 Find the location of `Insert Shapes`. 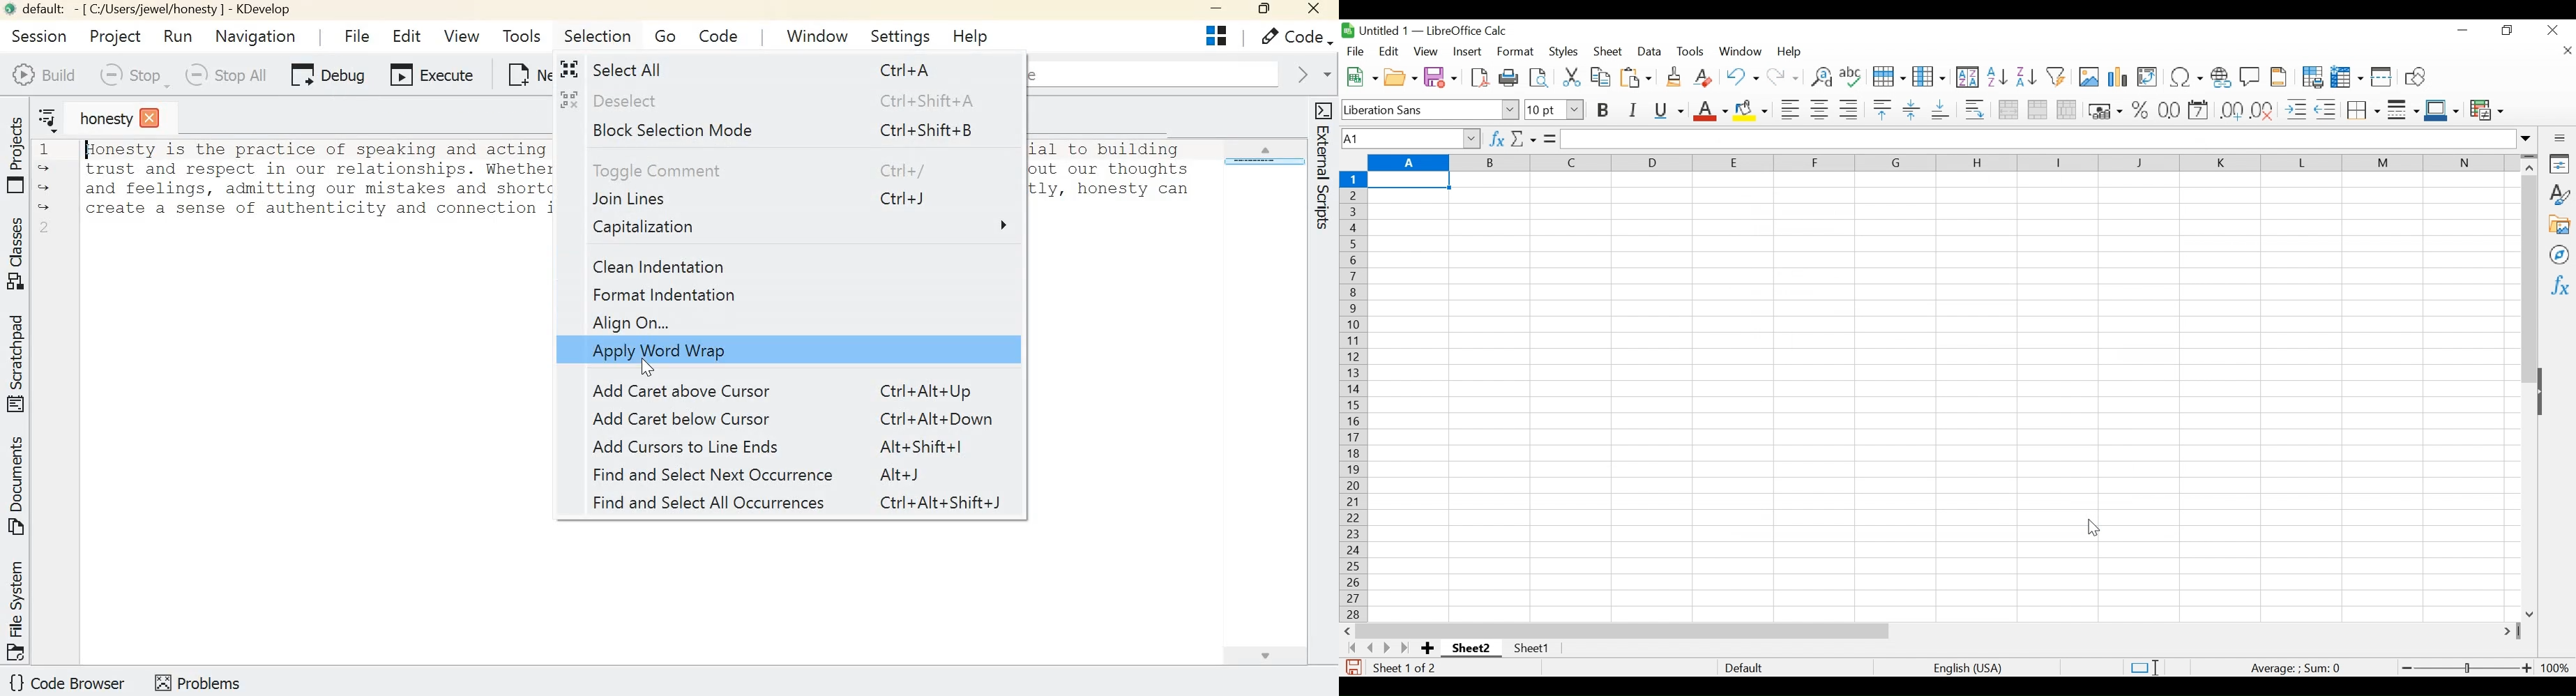

Insert Shapes is located at coordinates (2414, 77).